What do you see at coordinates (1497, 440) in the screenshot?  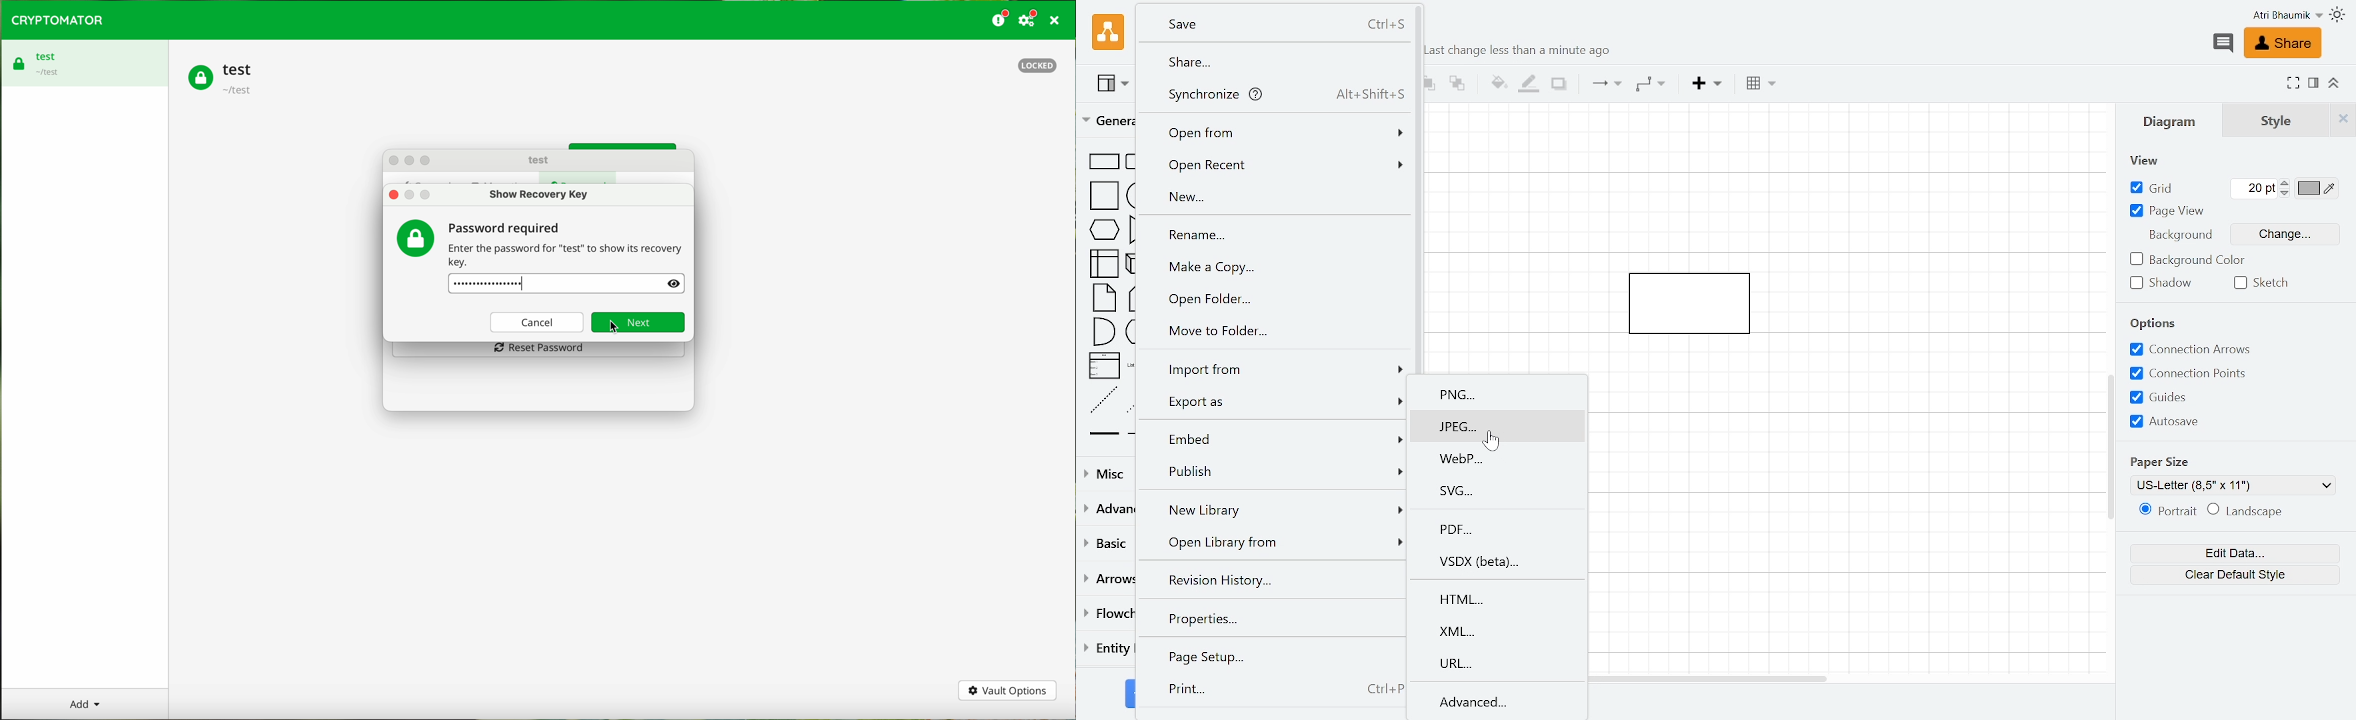 I see `Cursor` at bounding box center [1497, 440].